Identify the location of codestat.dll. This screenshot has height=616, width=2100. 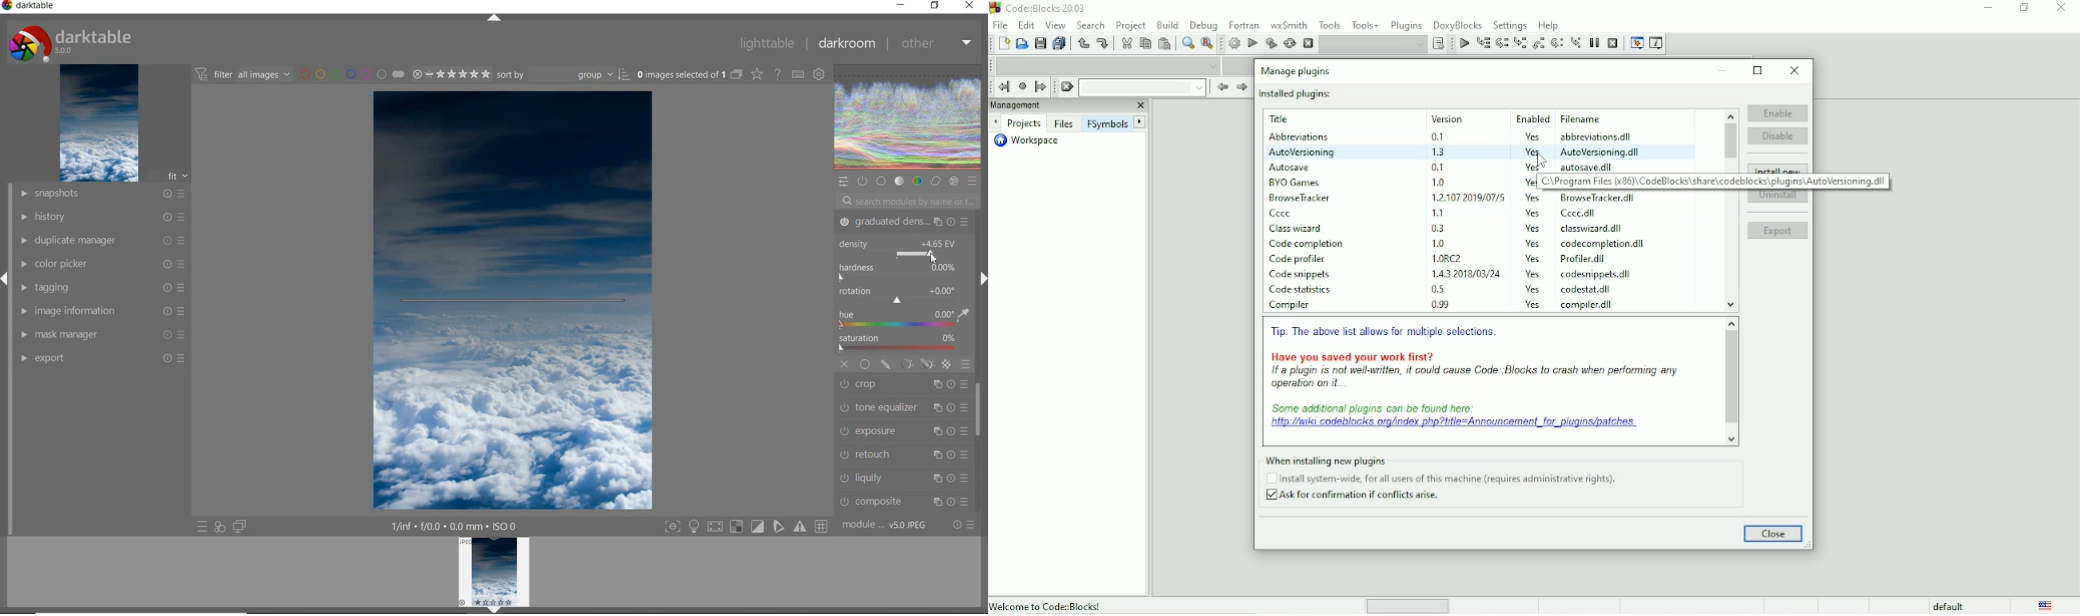
(1590, 289).